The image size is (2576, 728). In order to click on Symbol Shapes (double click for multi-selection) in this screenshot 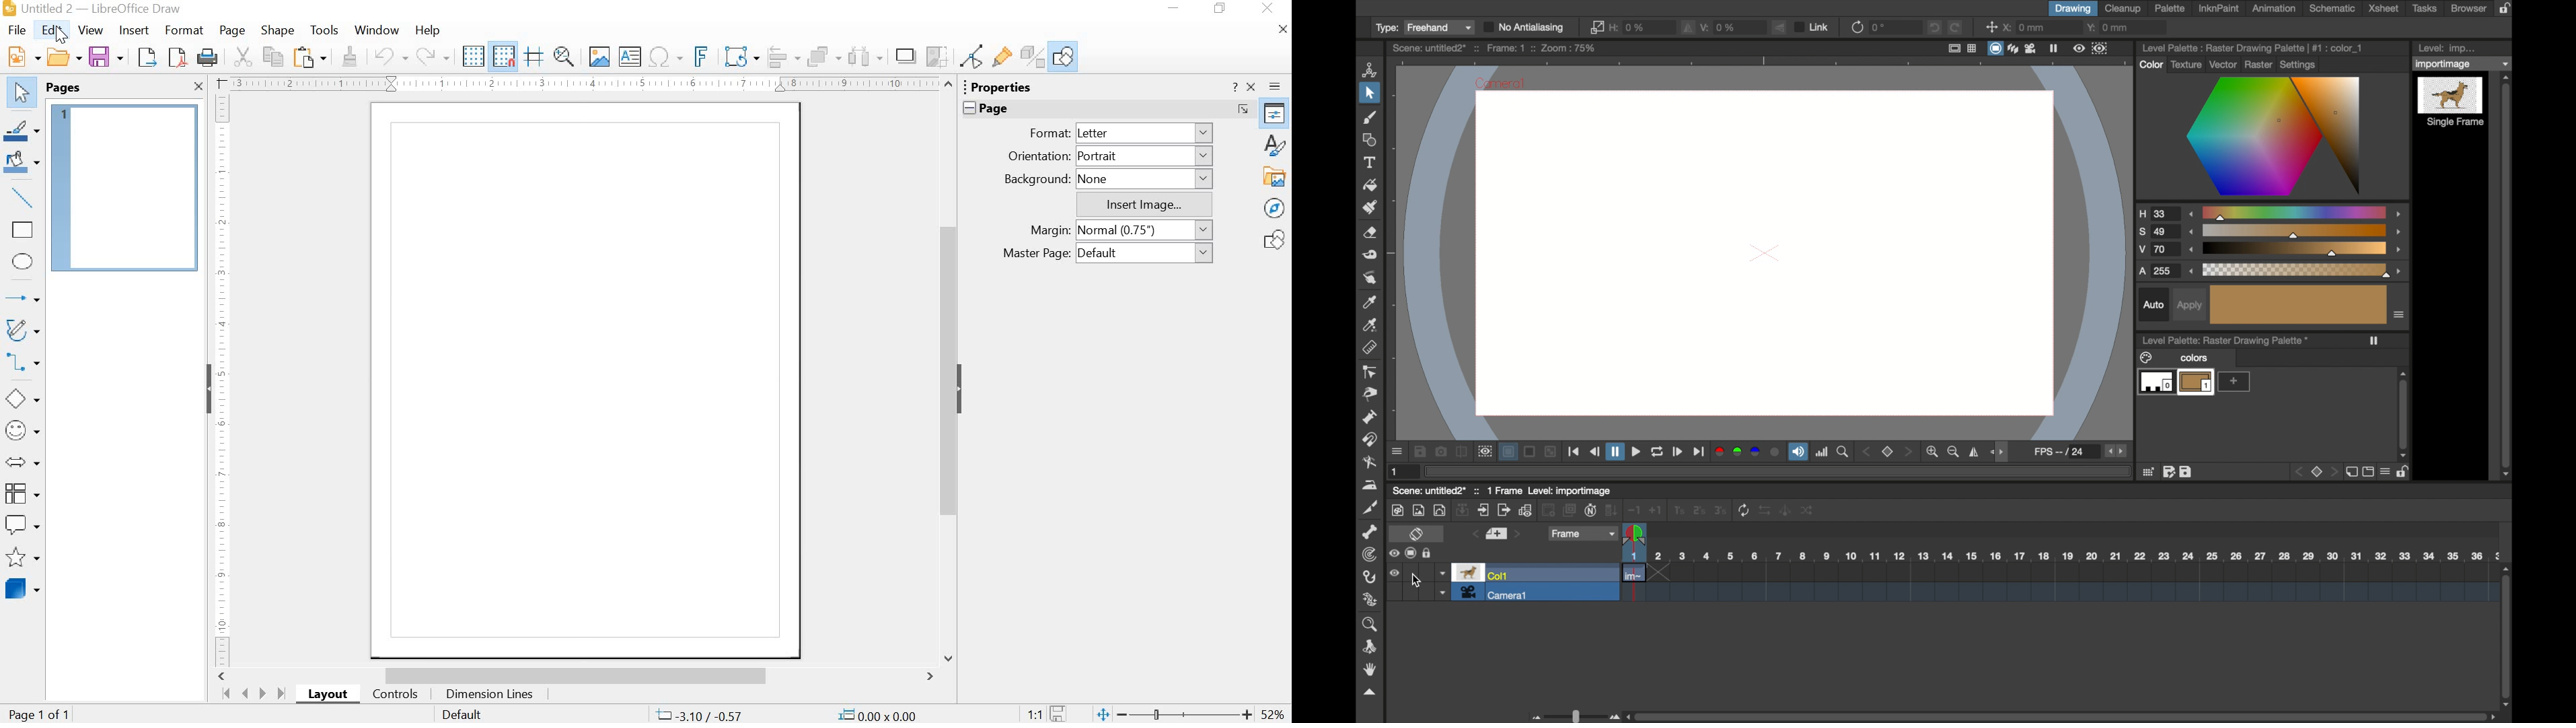, I will do `click(25, 428)`.